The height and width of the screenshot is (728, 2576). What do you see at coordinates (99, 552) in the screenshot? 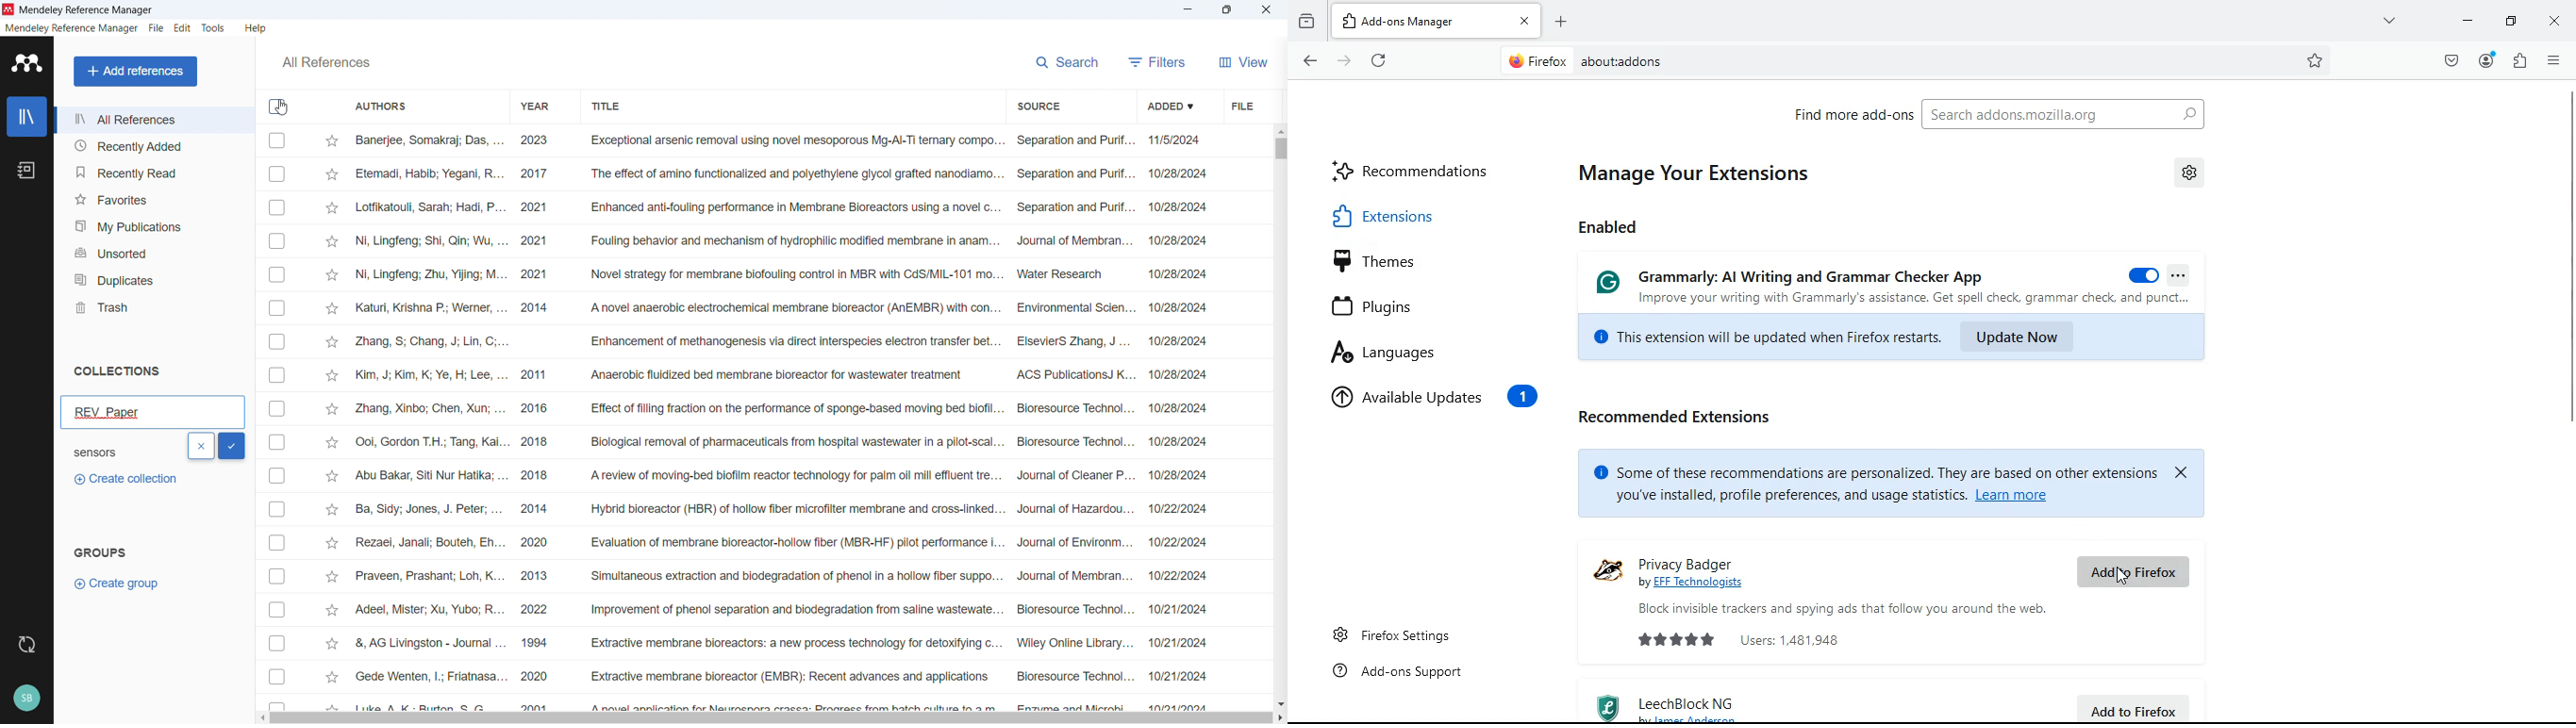
I see `Groups ` at bounding box center [99, 552].